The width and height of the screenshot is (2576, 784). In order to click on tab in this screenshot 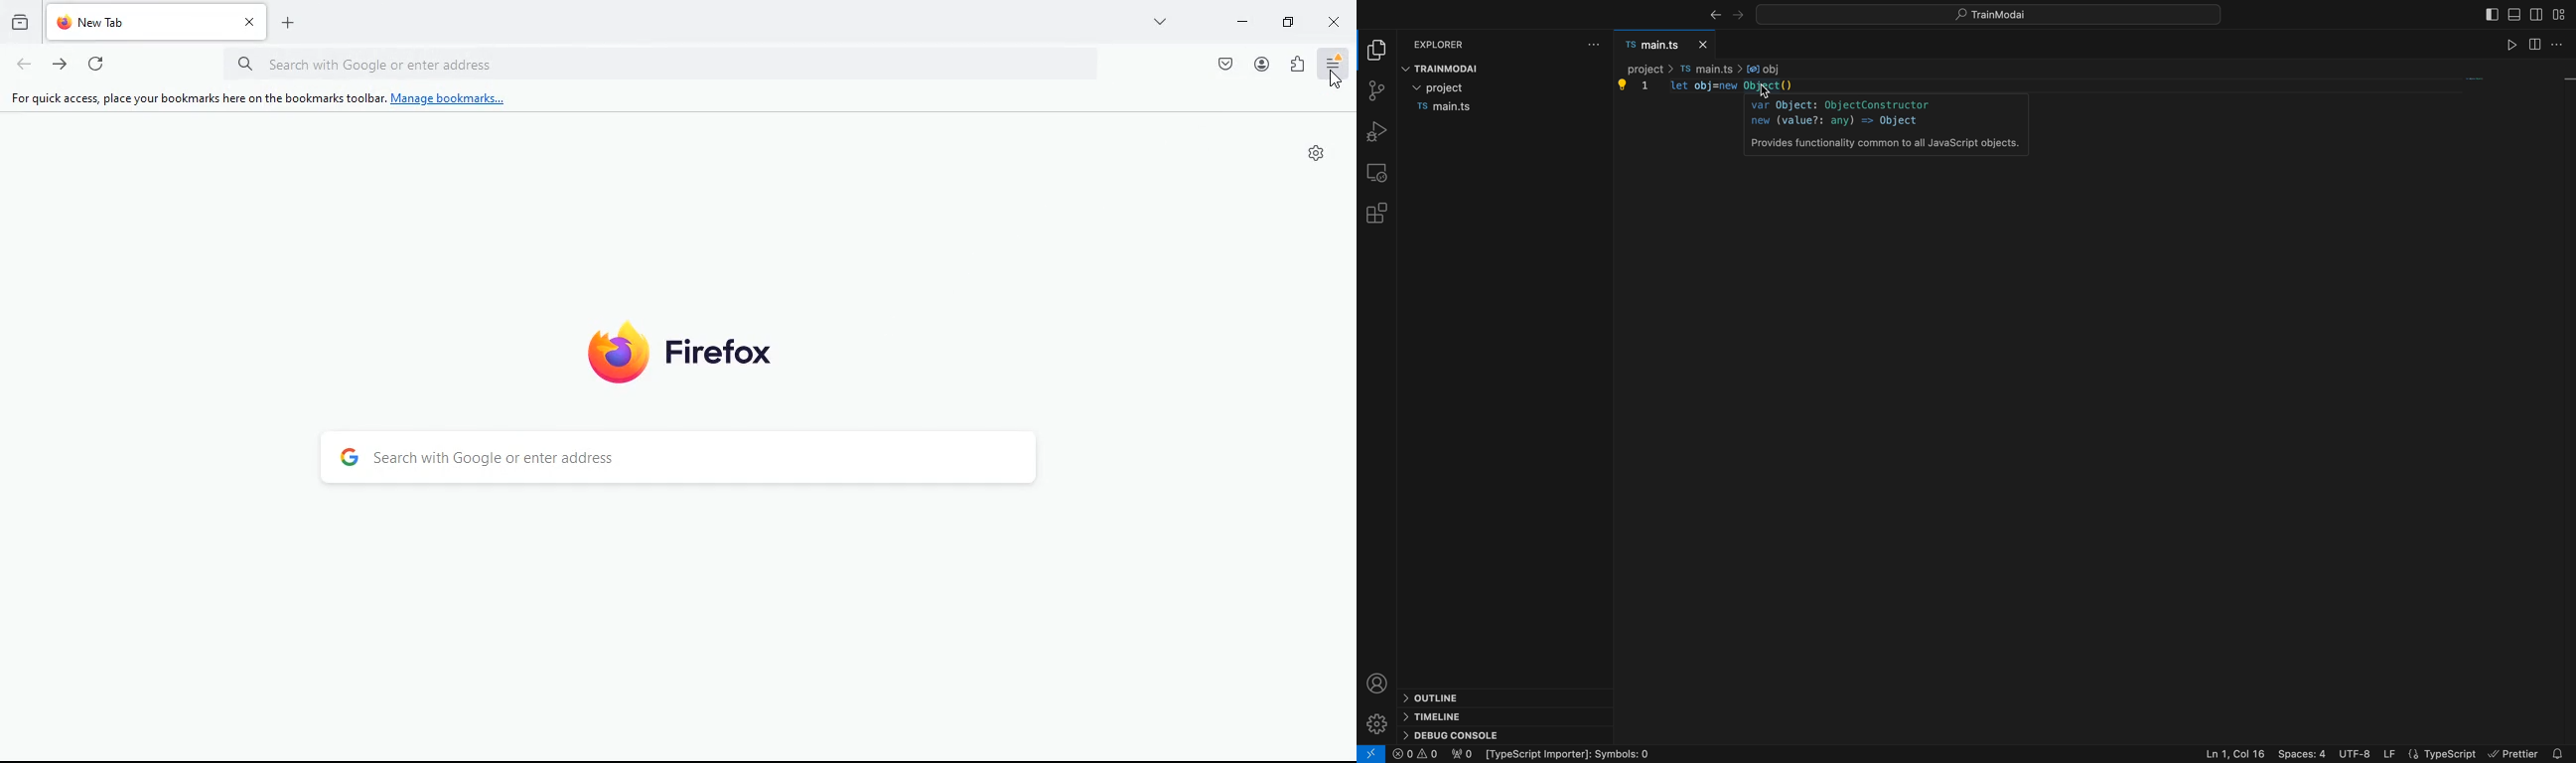, I will do `click(159, 24)`.